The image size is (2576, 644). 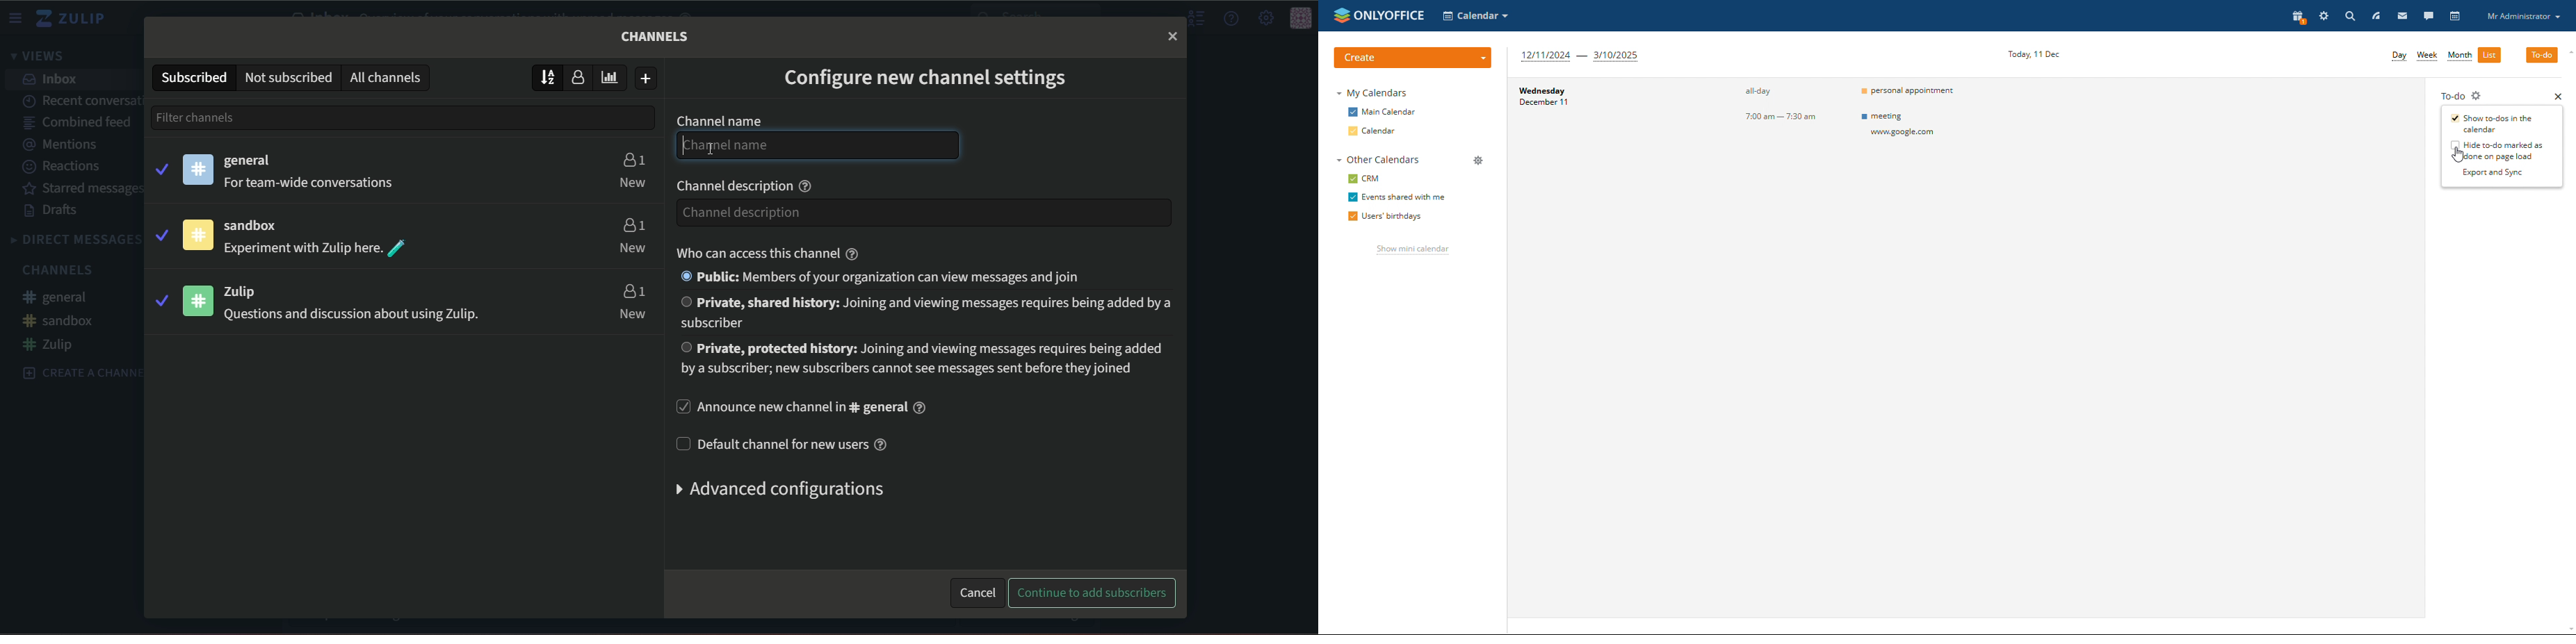 I want to click on general, so click(x=251, y=161).